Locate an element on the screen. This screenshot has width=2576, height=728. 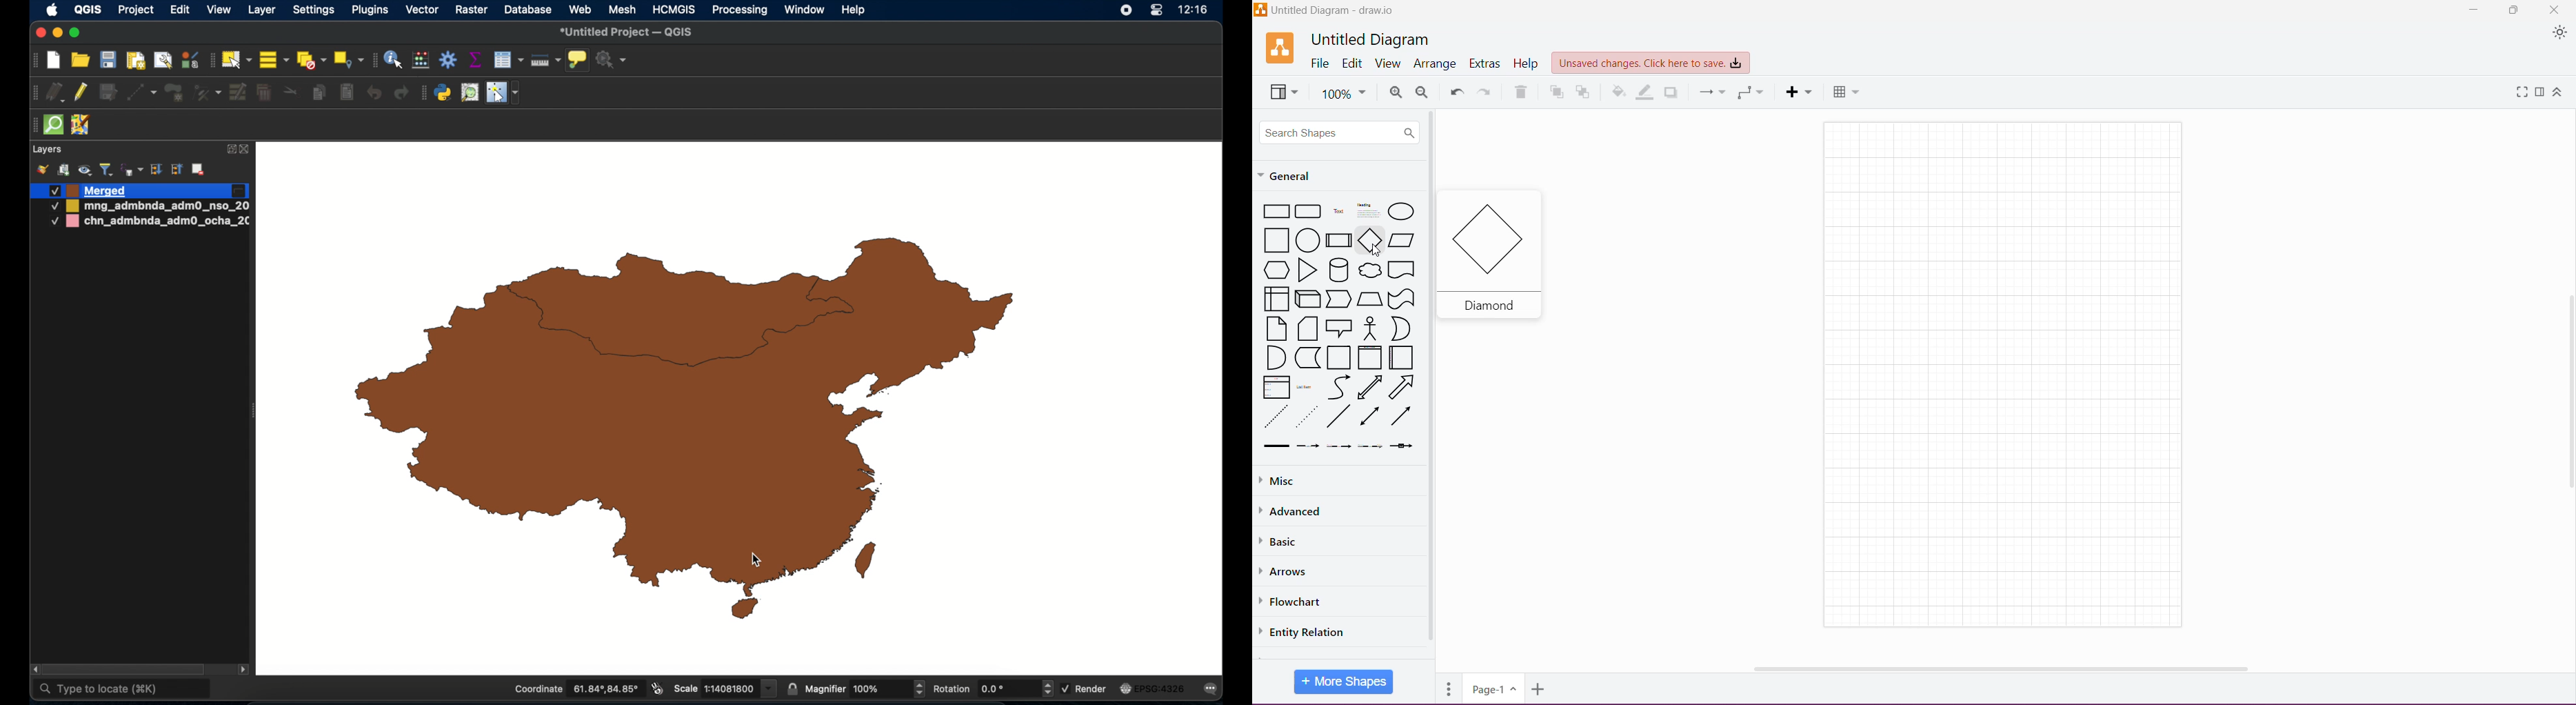
Fill Color is located at coordinates (1618, 90).